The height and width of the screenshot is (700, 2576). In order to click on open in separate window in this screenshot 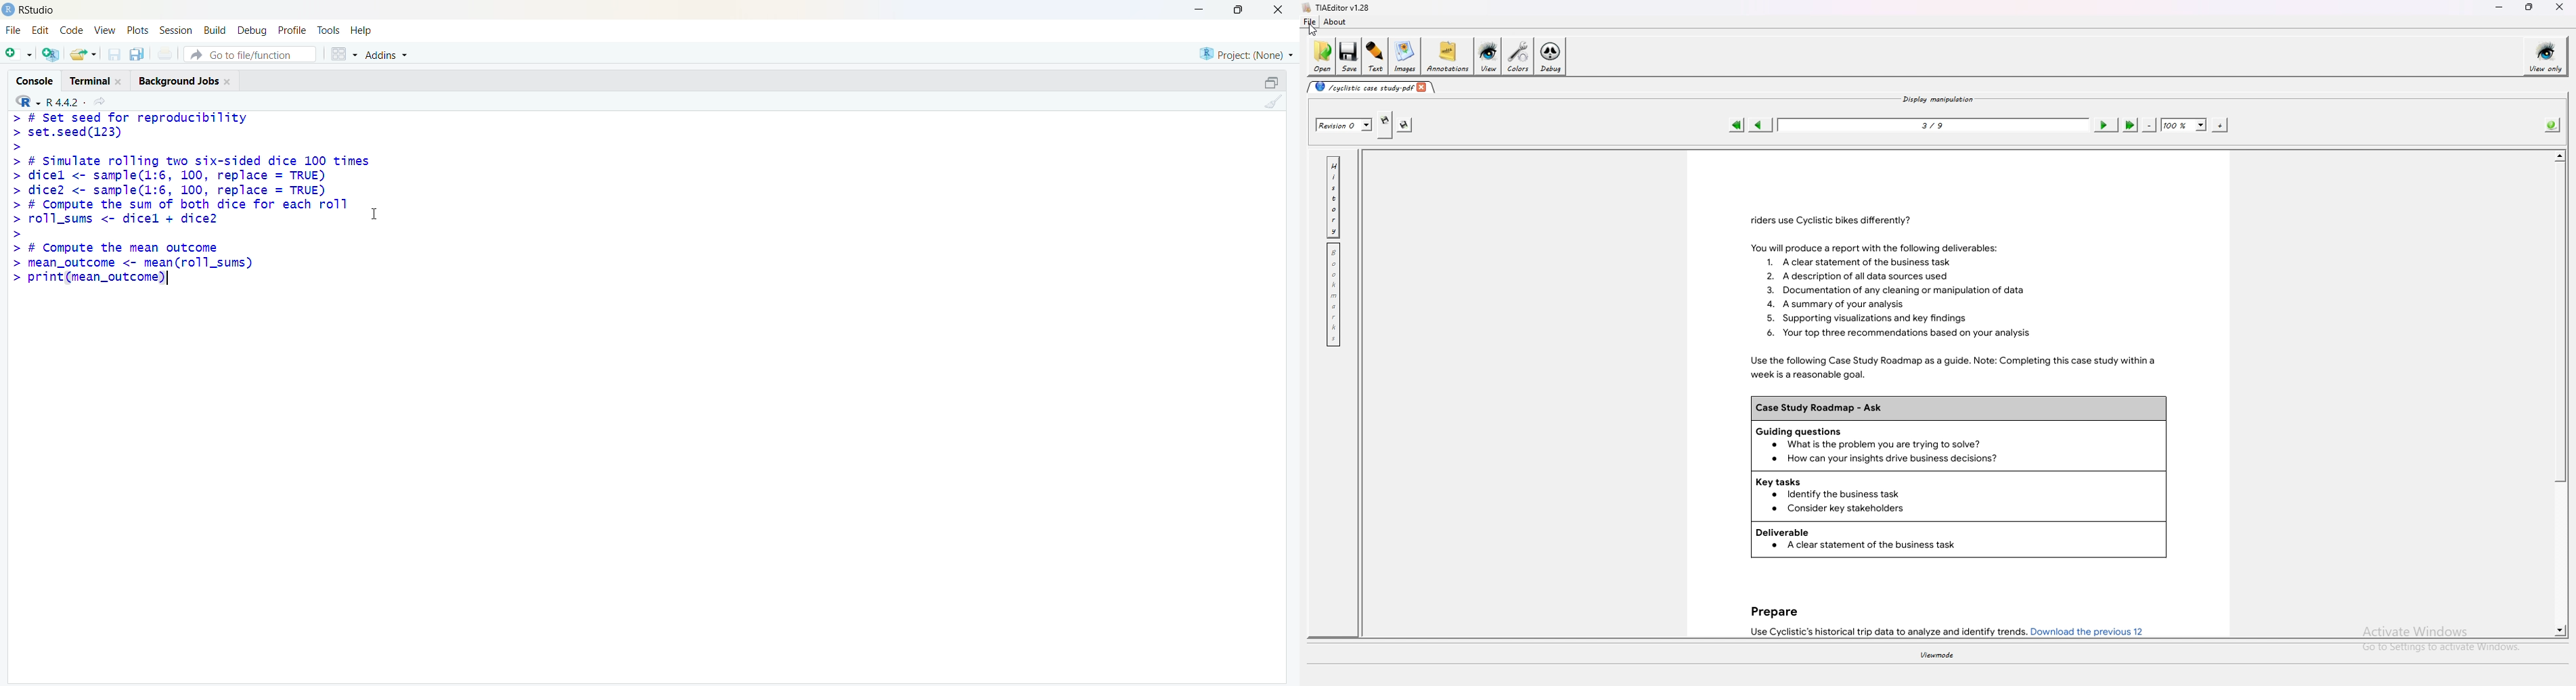, I will do `click(1272, 83)`.